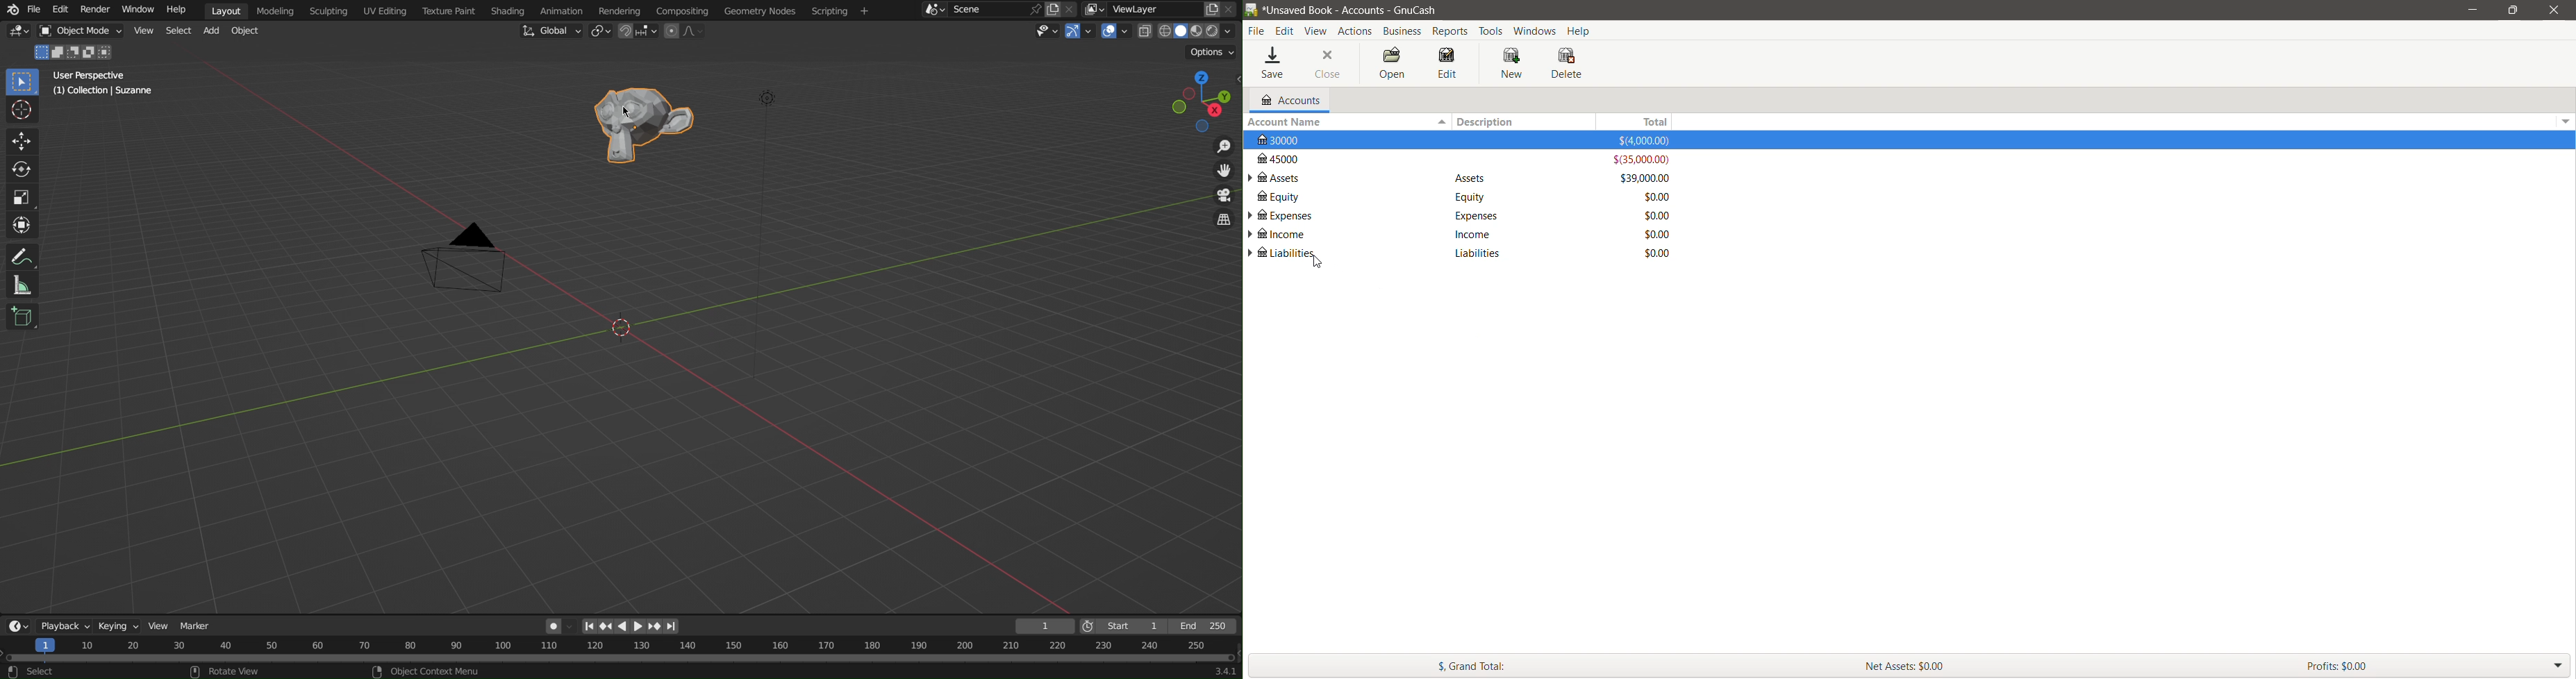 The image size is (2576, 700). What do you see at coordinates (1474, 254) in the screenshot?
I see `details of the account "Liabilities"` at bounding box center [1474, 254].